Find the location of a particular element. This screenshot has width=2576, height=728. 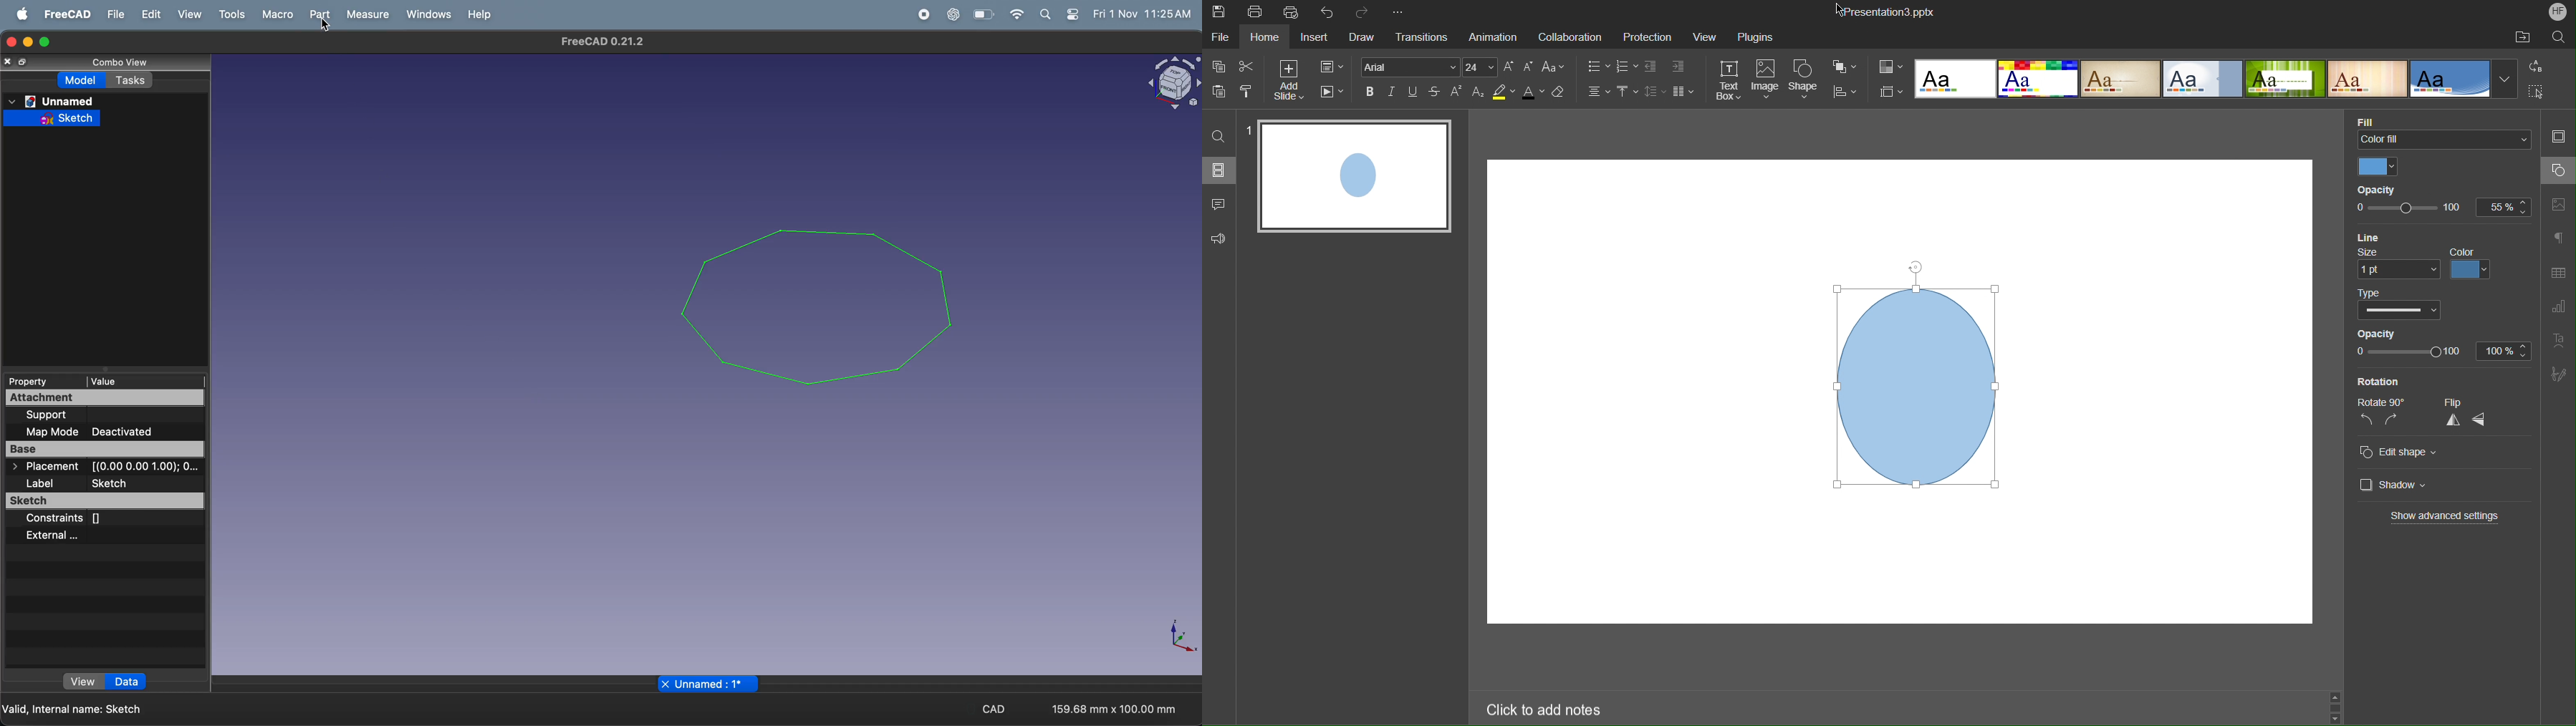

159.68 mm x 100.00 mm is located at coordinates (1113, 708).